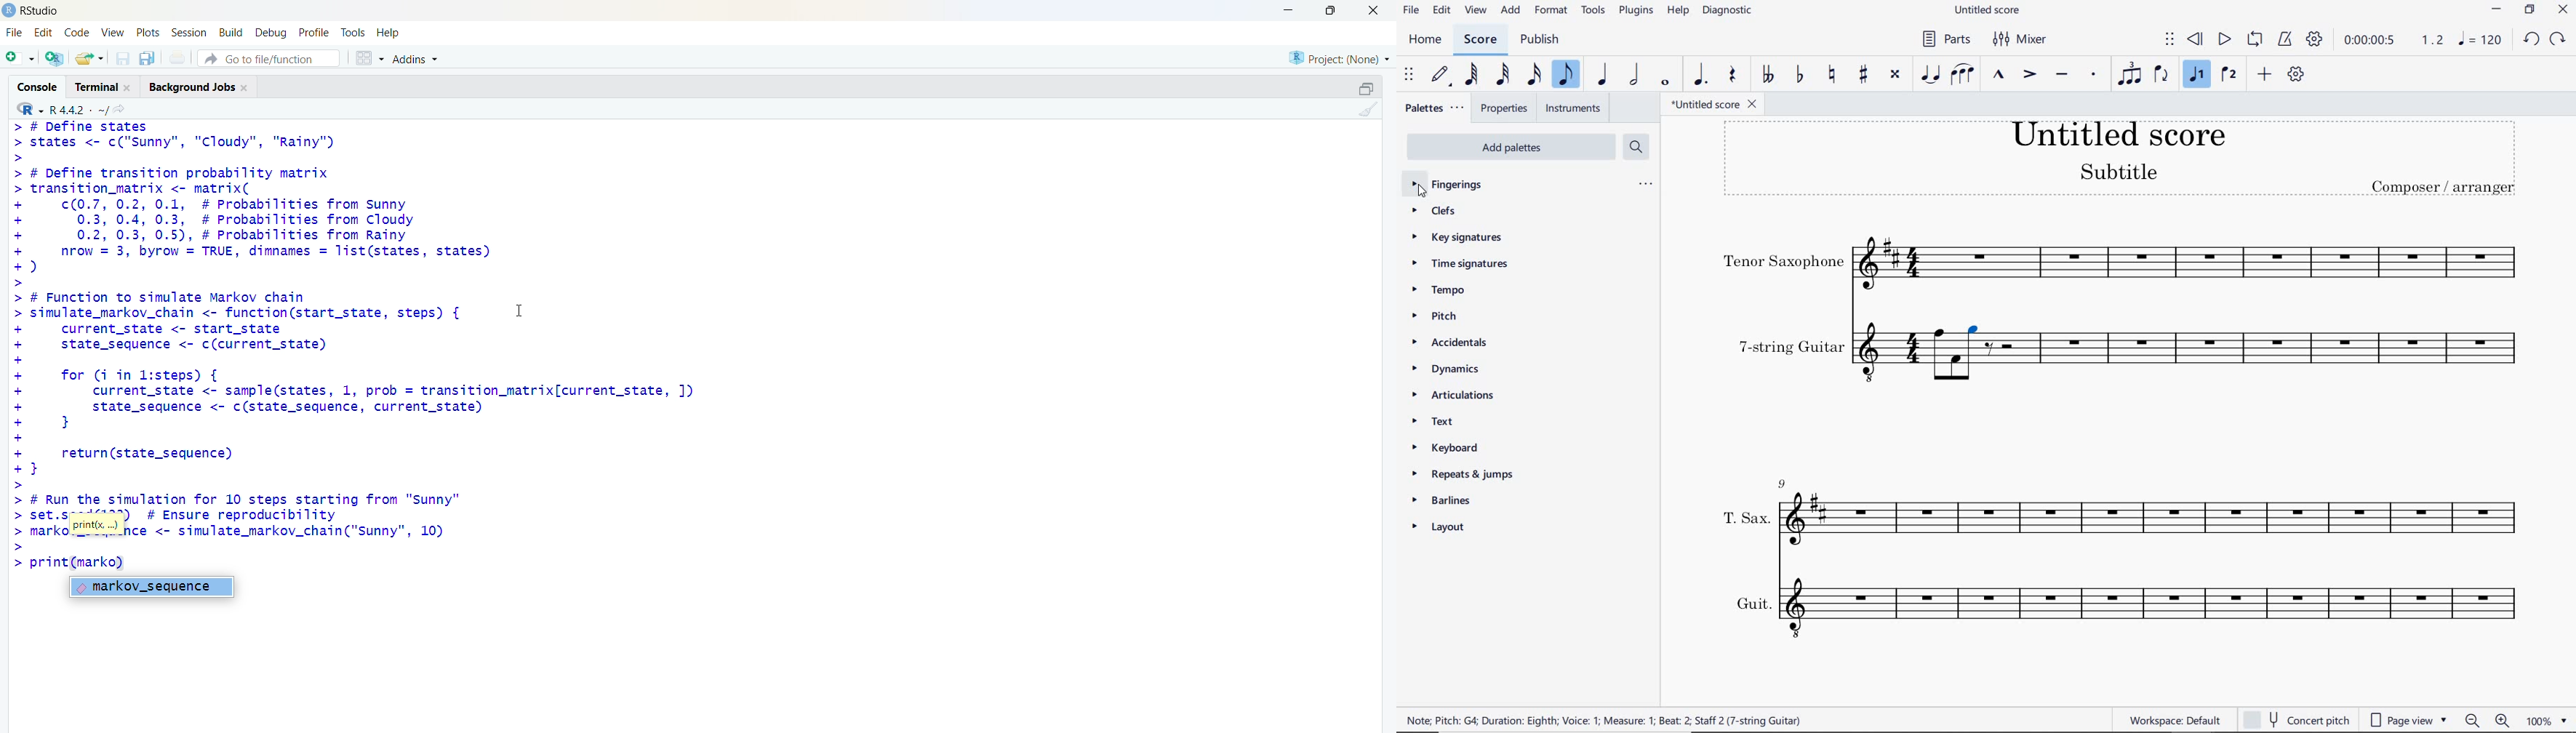 This screenshot has height=756, width=2576. What do you see at coordinates (1450, 317) in the screenshot?
I see `PITCH` at bounding box center [1450, 317].